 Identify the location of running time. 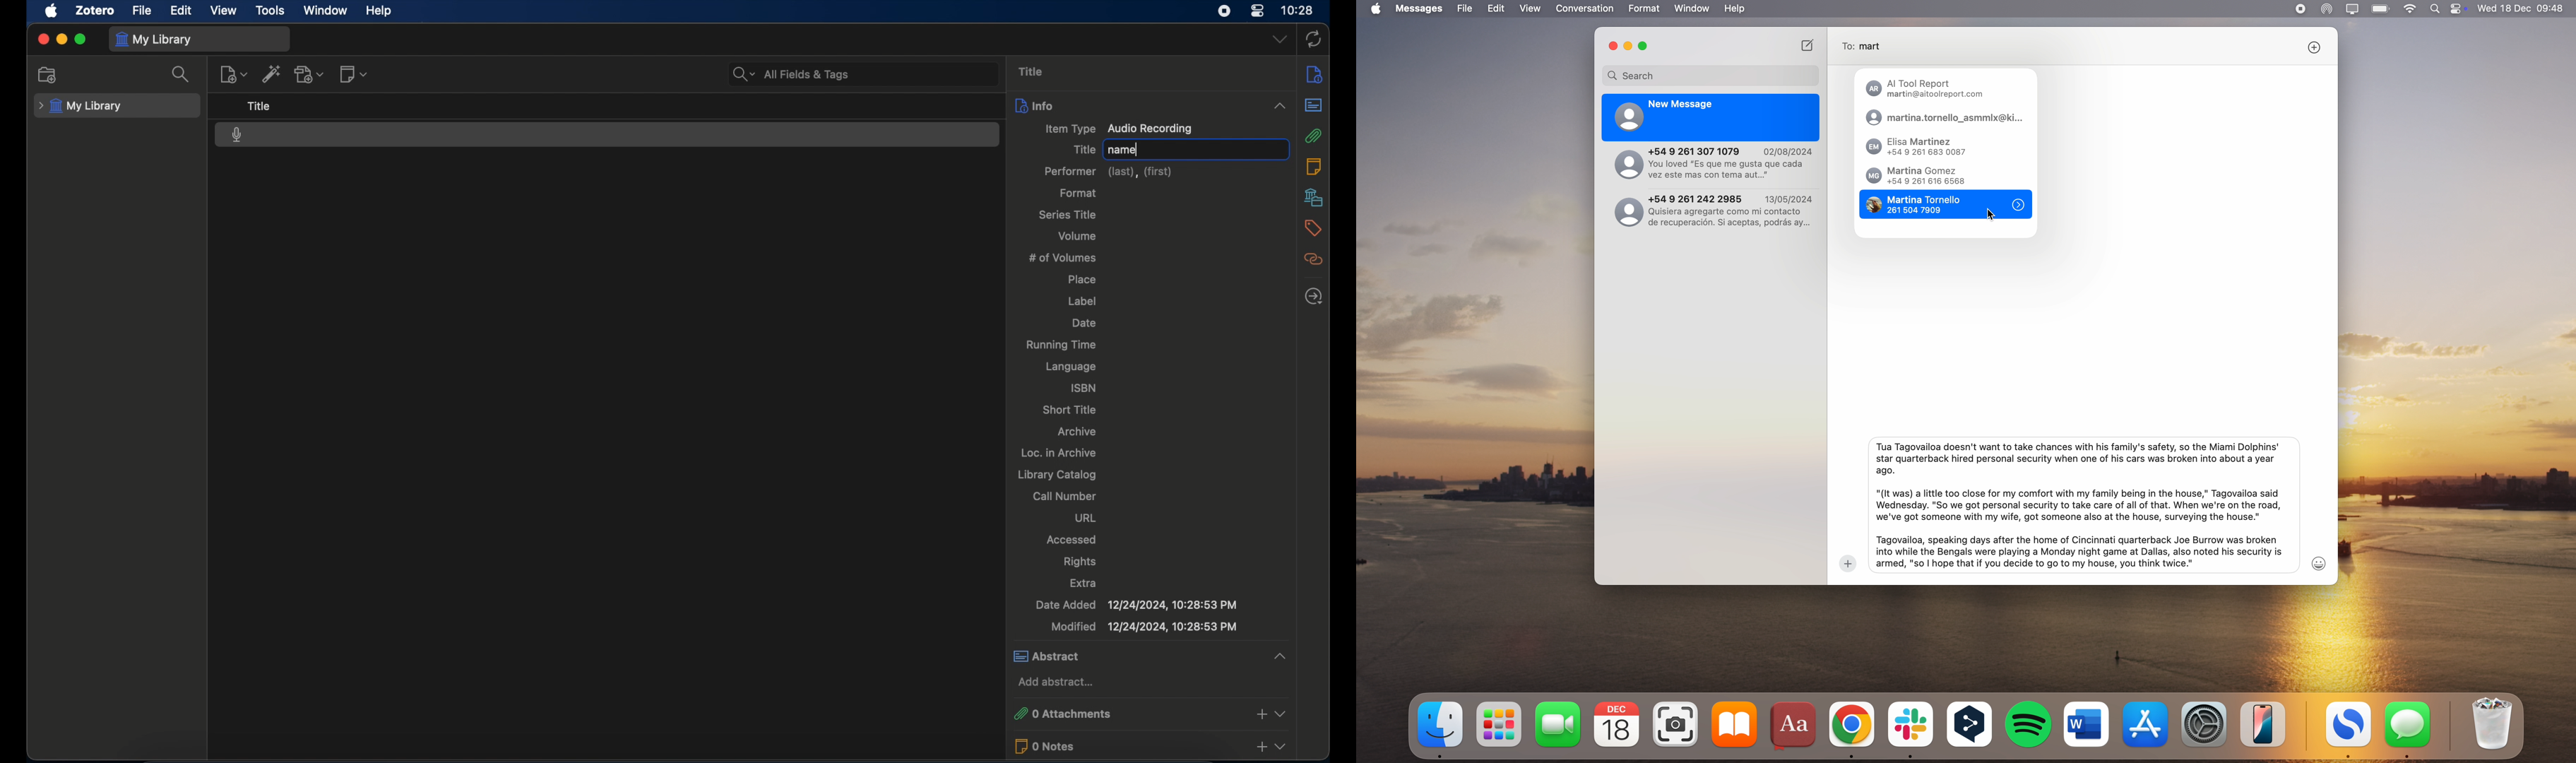
(1060, 345).